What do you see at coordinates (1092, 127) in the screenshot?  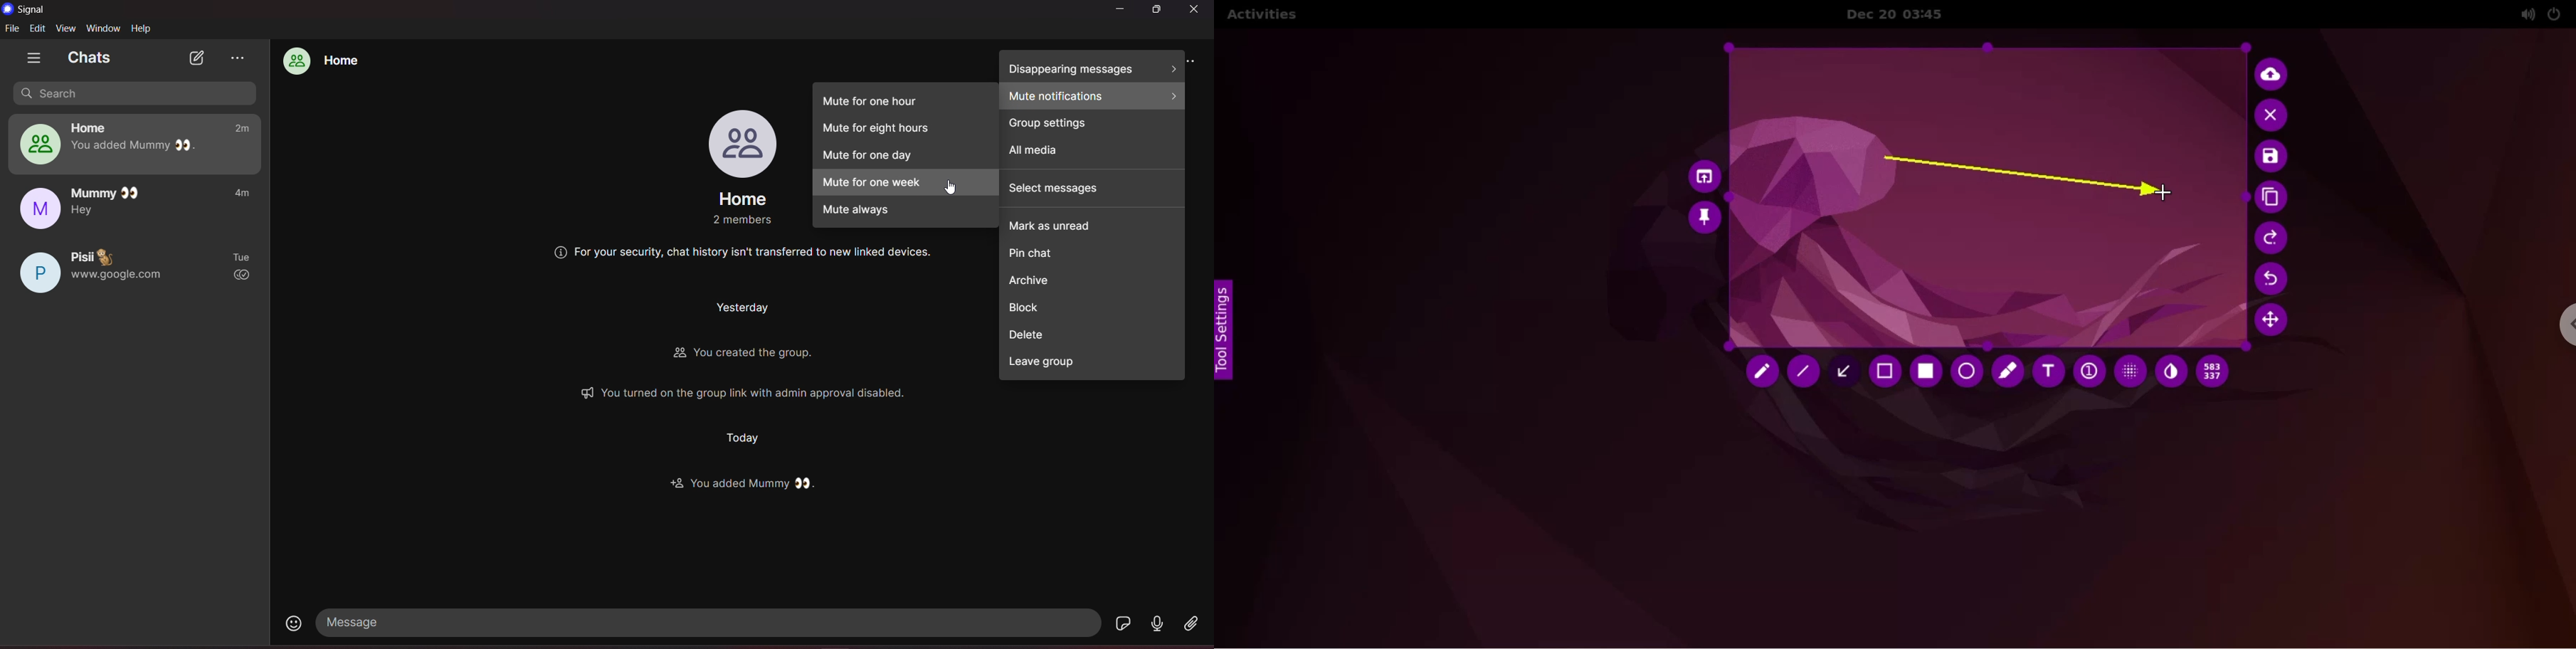 I see `group settings` at bounding box center [1092, 127].